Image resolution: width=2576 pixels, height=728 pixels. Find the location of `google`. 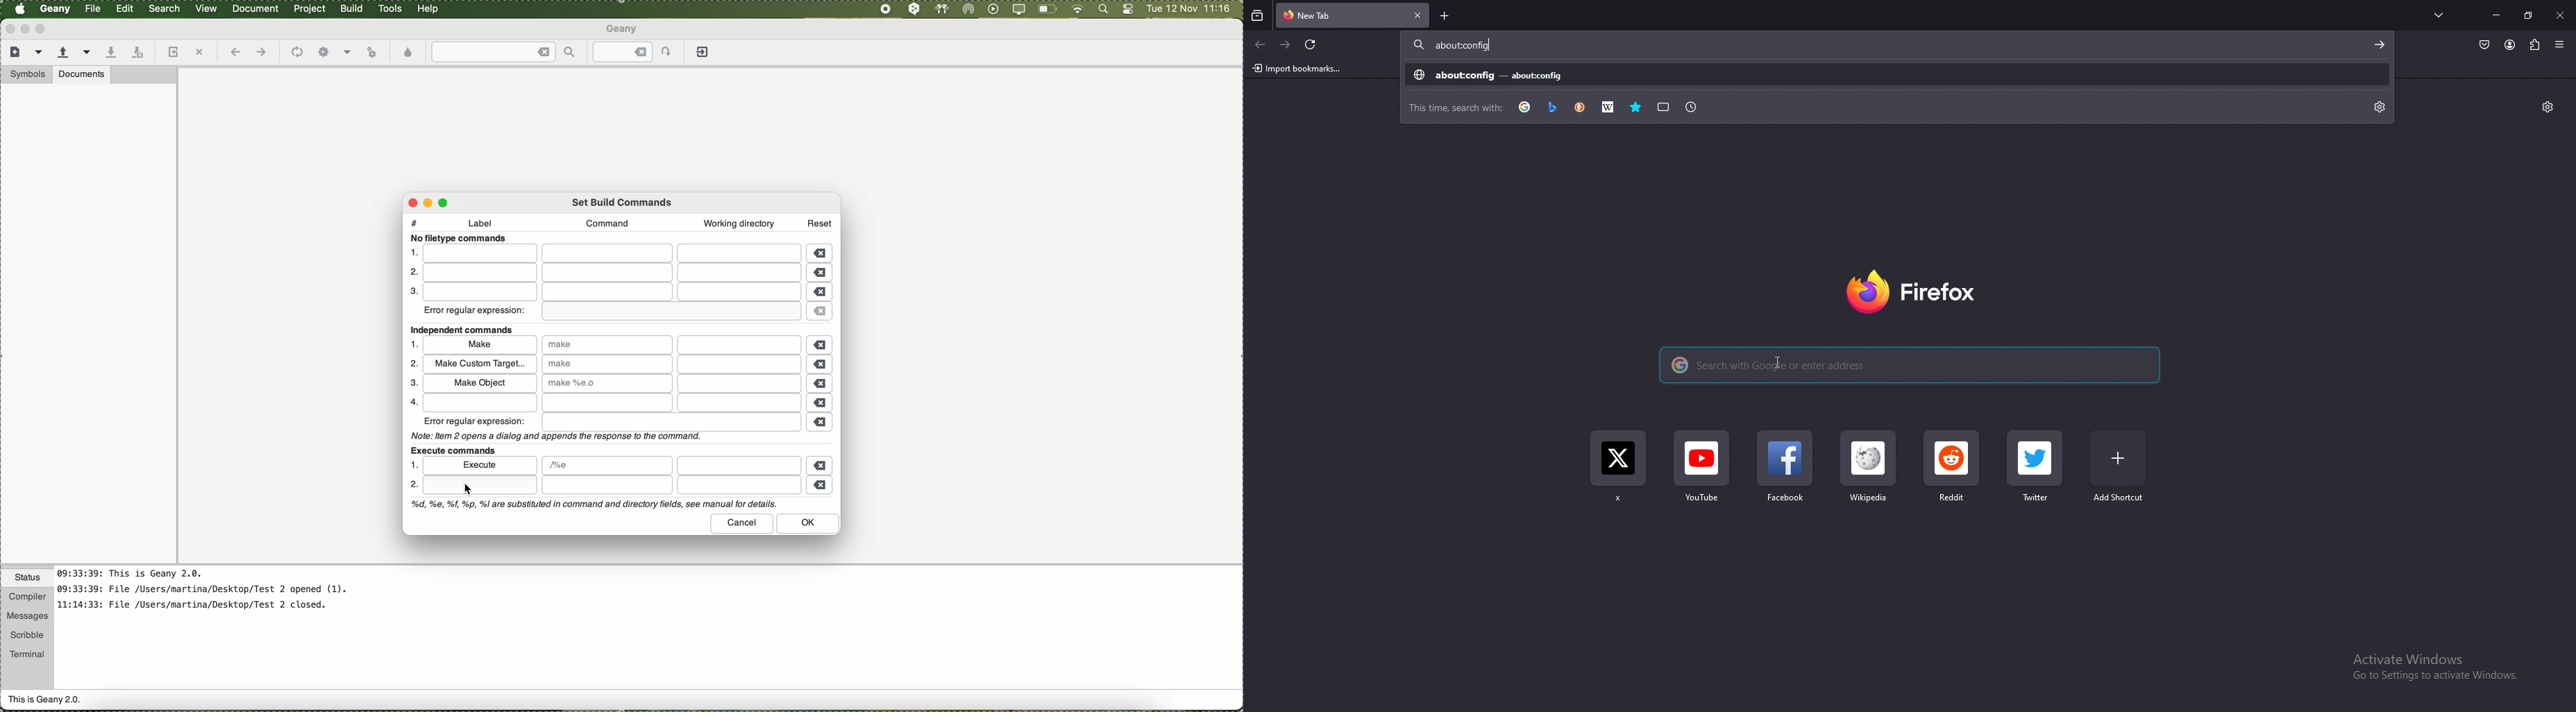

google is located at coordinates (1525, 106).